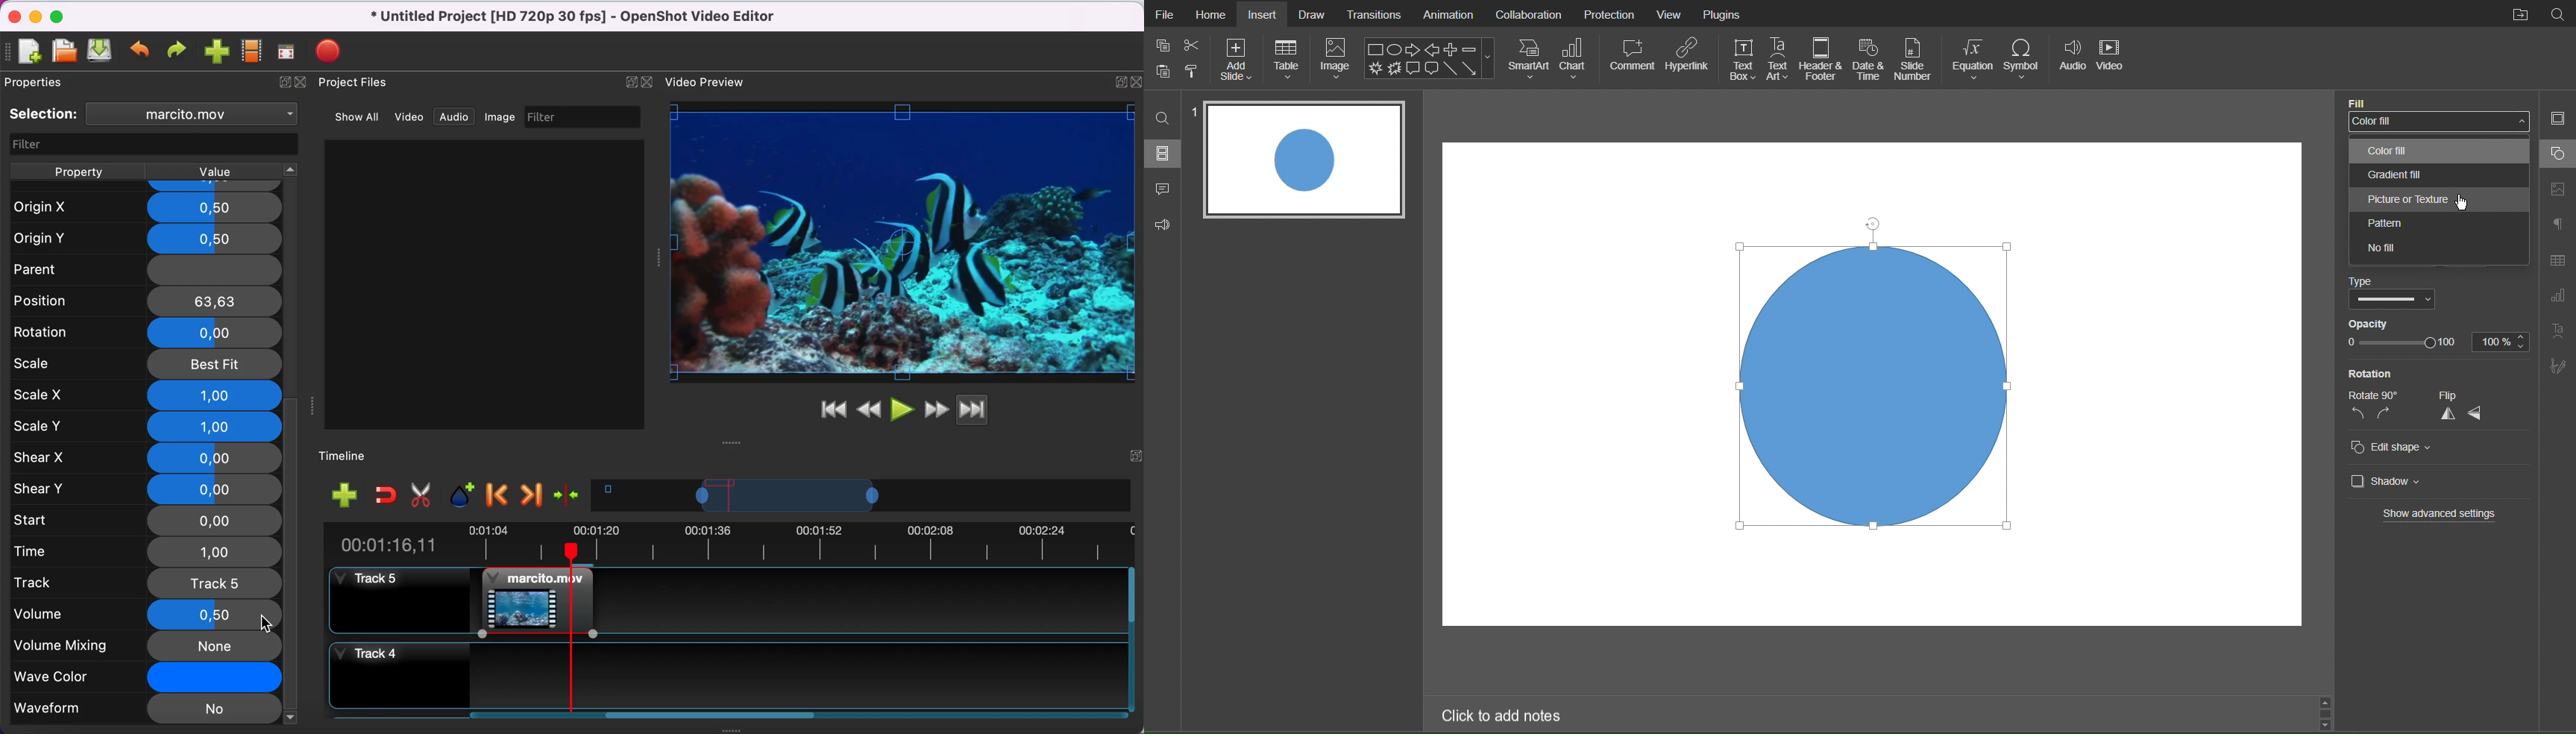  Describe the element at coordinates (1313, 13) in the screenshot. I see `Draw` at that location.